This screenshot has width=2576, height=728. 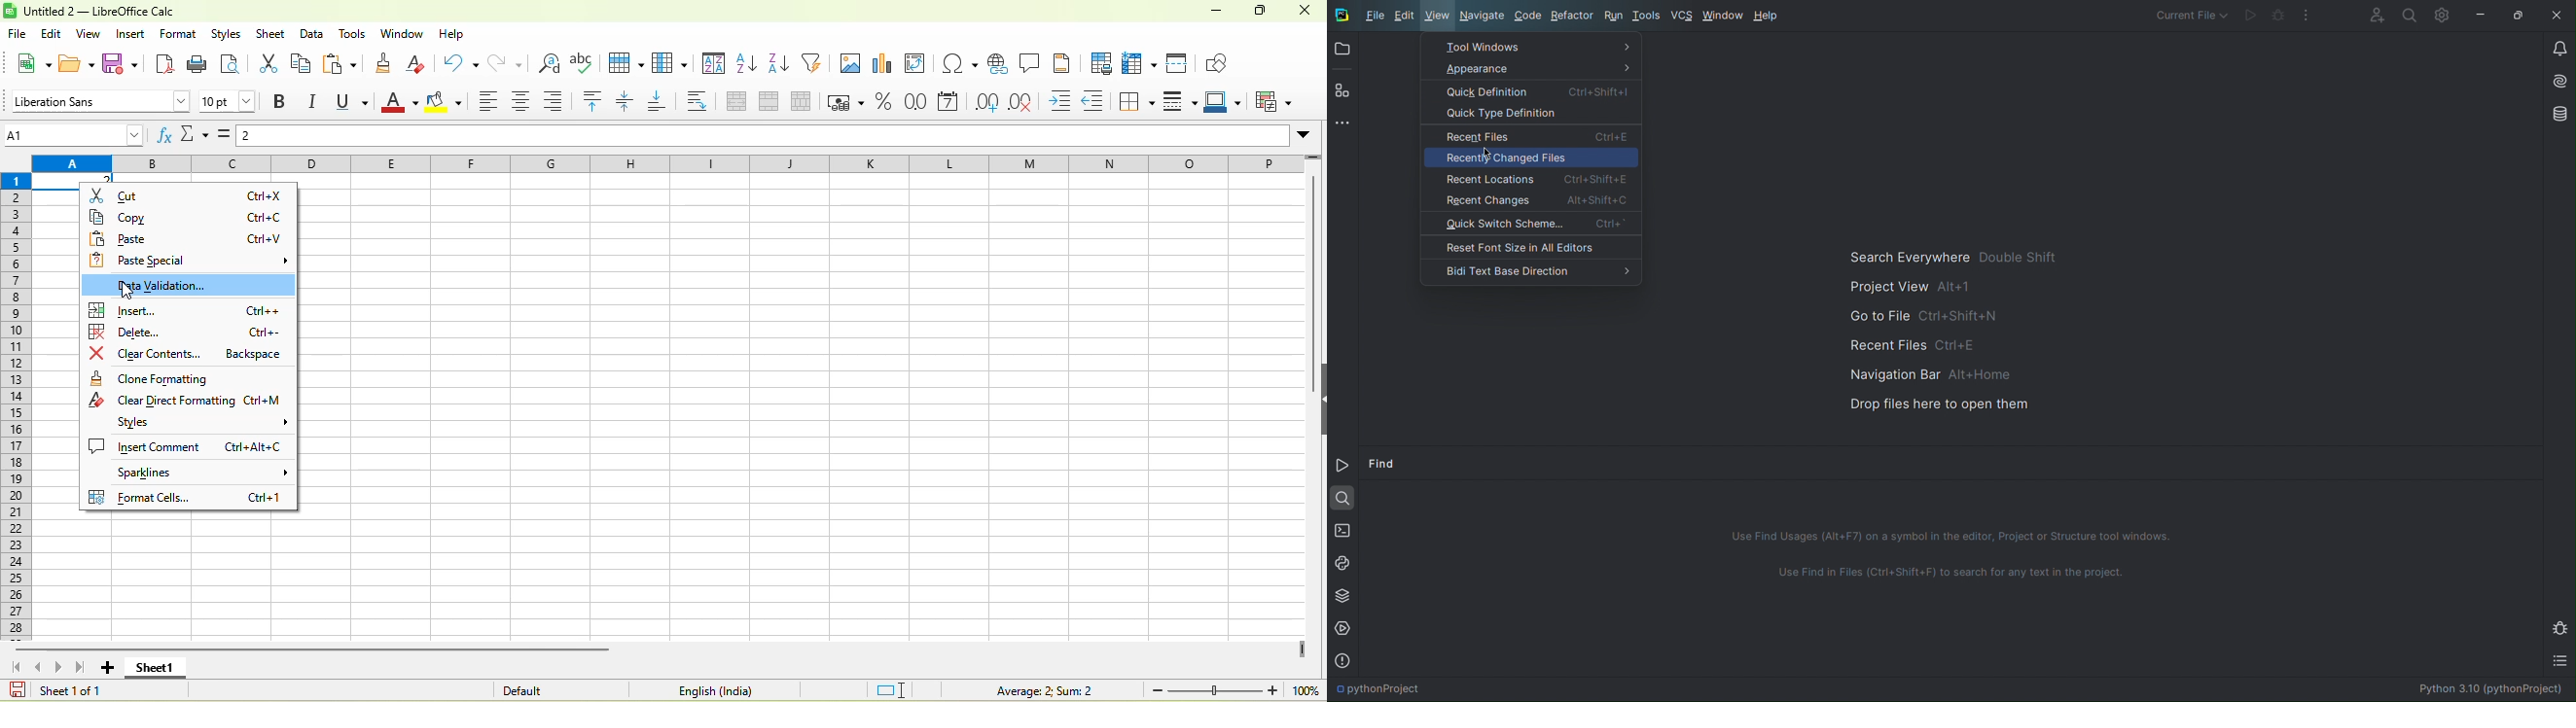 What do you see at coordinates (559, 101) in the screenshot?
I see `align right` at bounding box center [559, 101].